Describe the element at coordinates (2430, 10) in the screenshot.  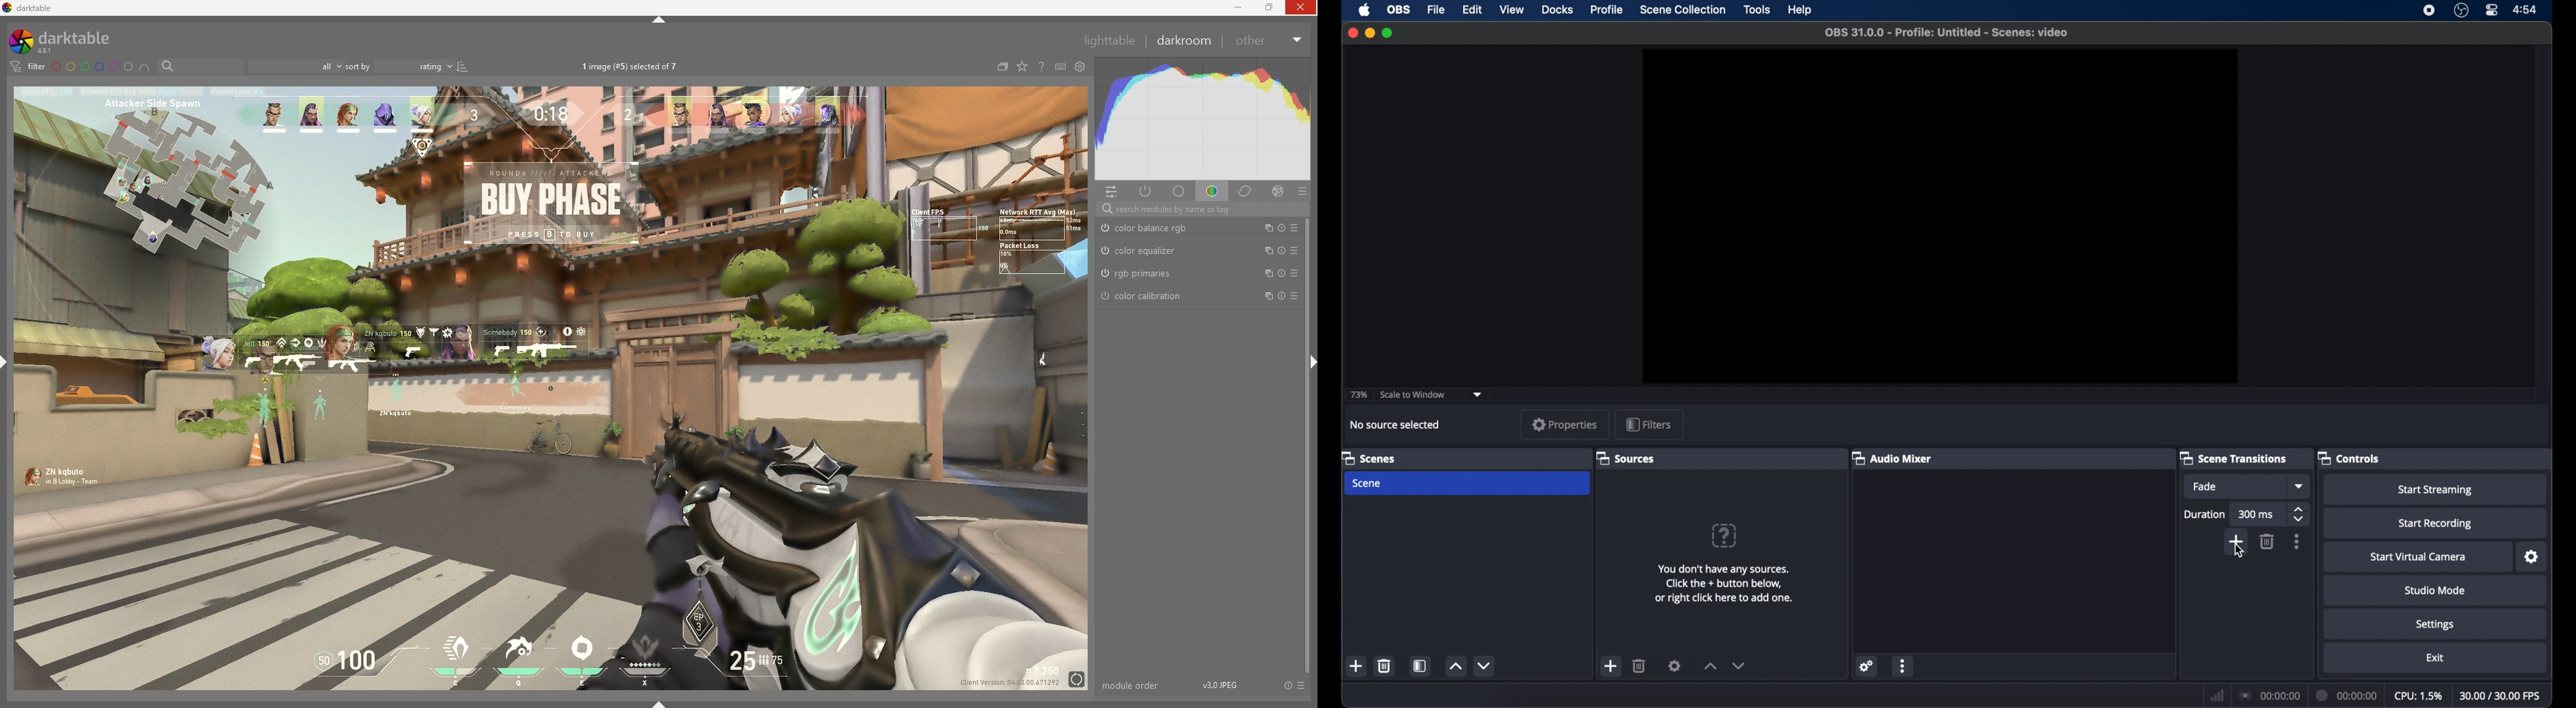
I see `screen recorder icon` at that location.